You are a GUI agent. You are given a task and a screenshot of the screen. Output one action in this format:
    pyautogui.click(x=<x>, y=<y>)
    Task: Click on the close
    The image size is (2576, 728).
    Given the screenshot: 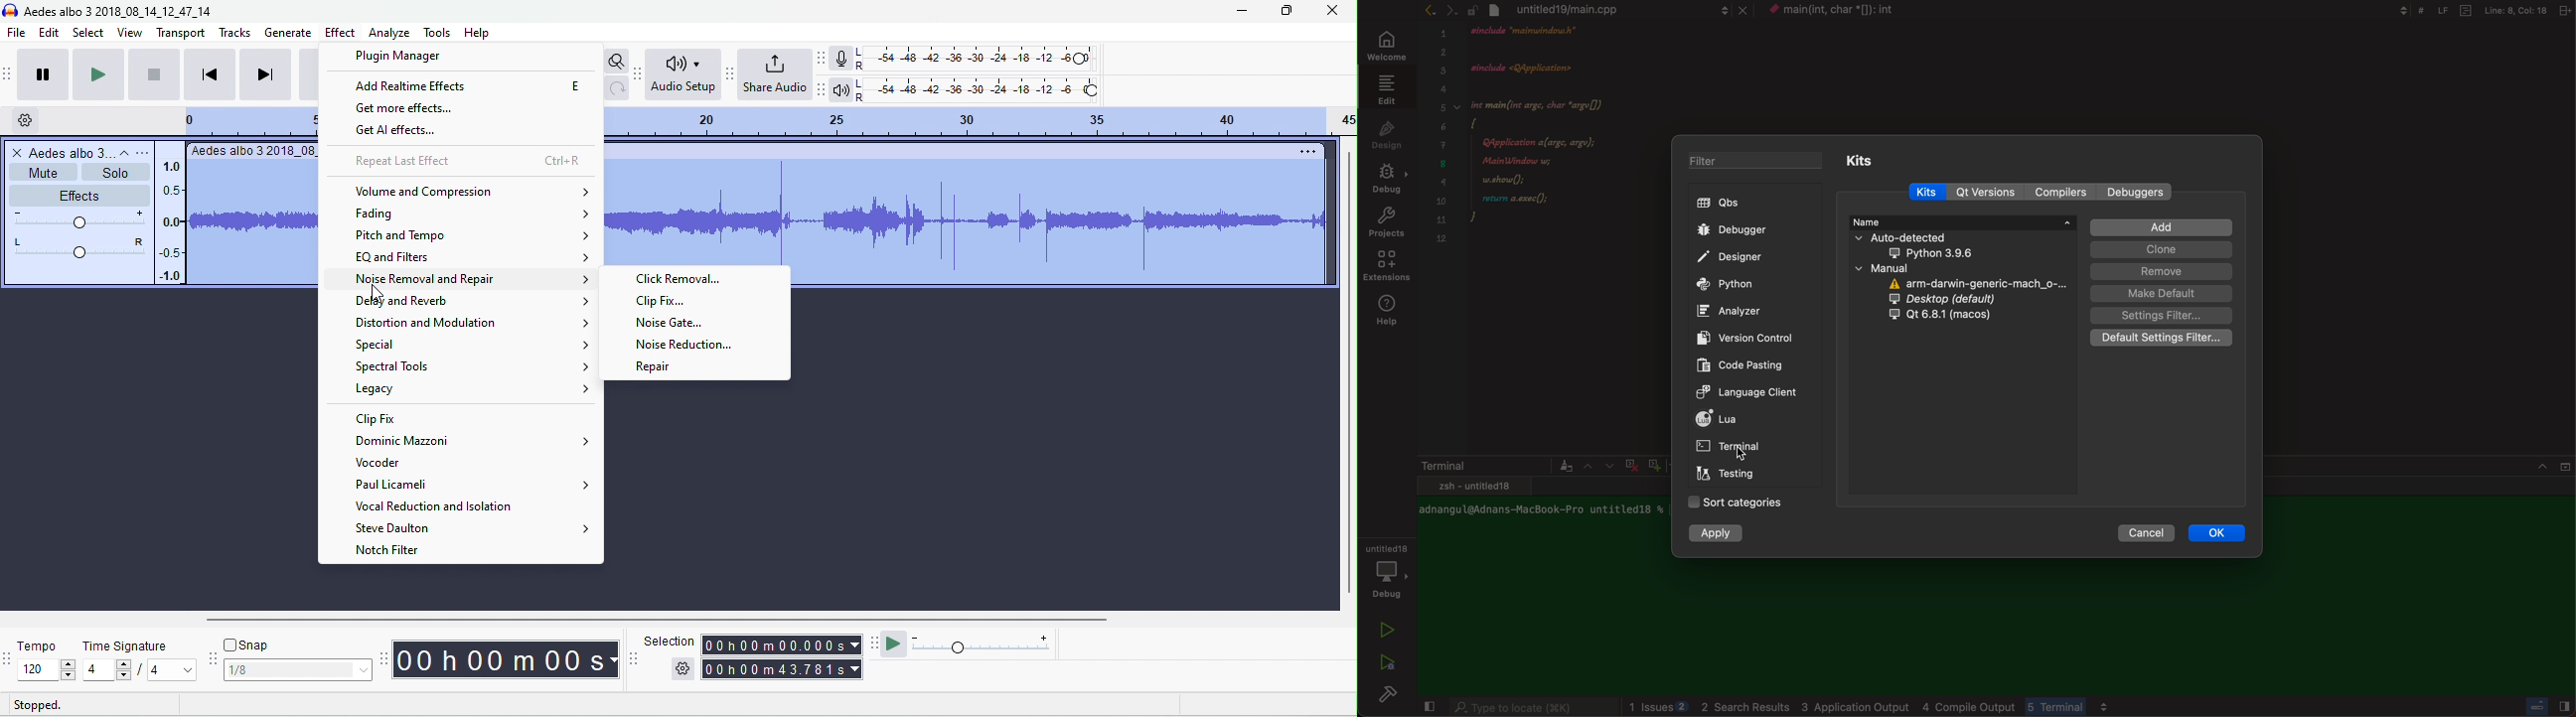 What is the action you would take?
    pyautogui.click(x=2554, y=463)
    